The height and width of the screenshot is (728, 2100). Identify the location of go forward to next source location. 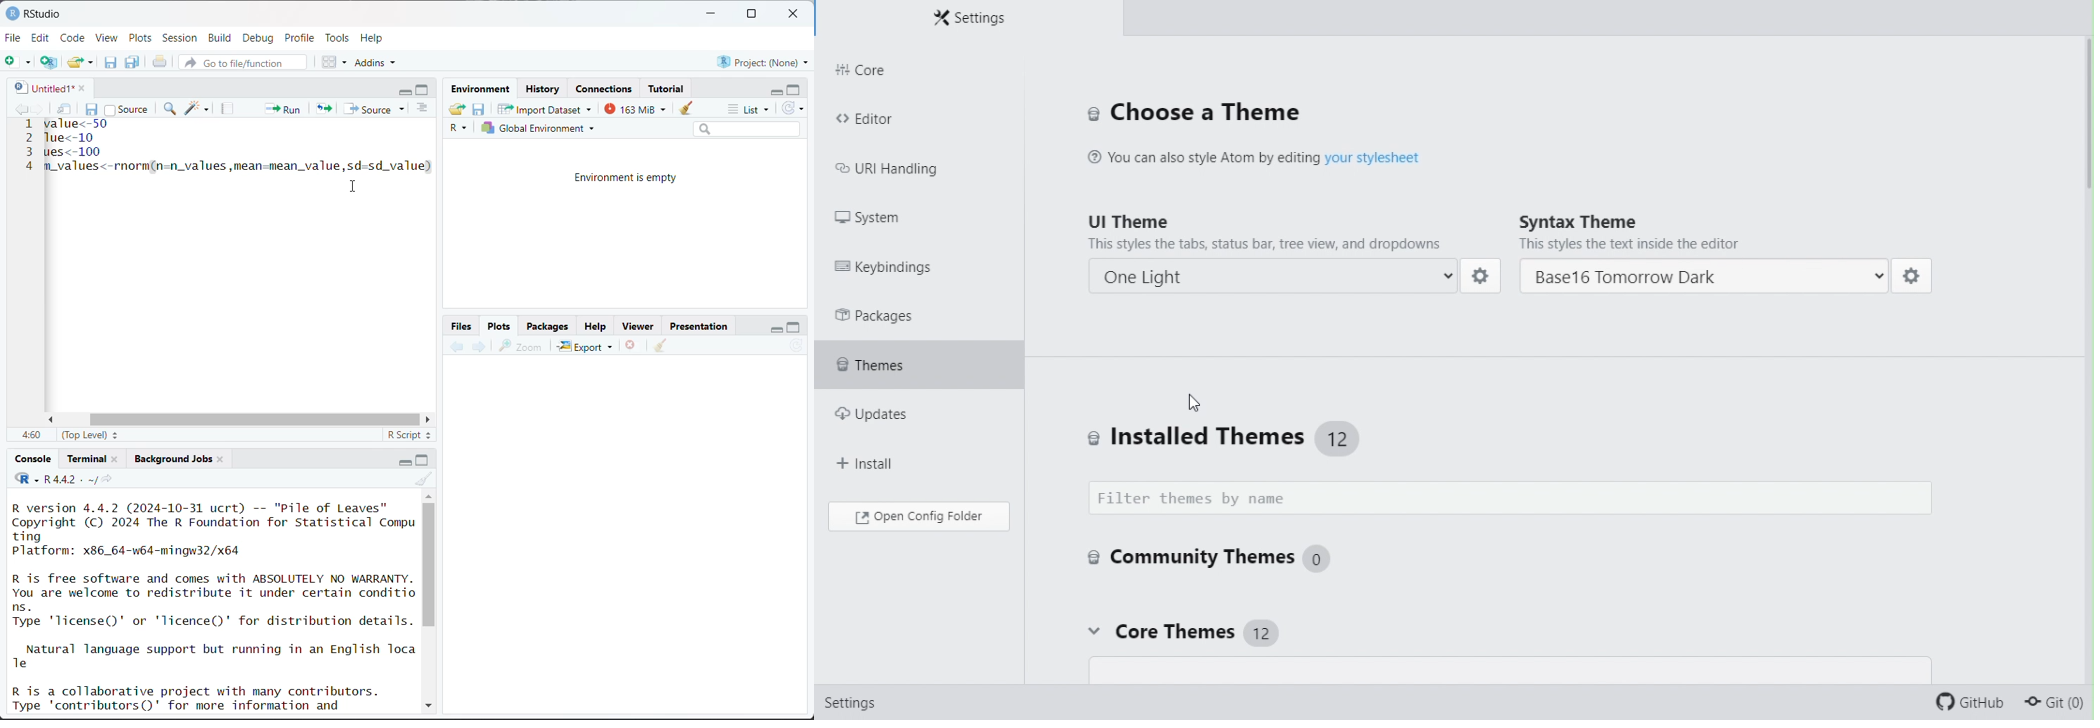
(38, 110).